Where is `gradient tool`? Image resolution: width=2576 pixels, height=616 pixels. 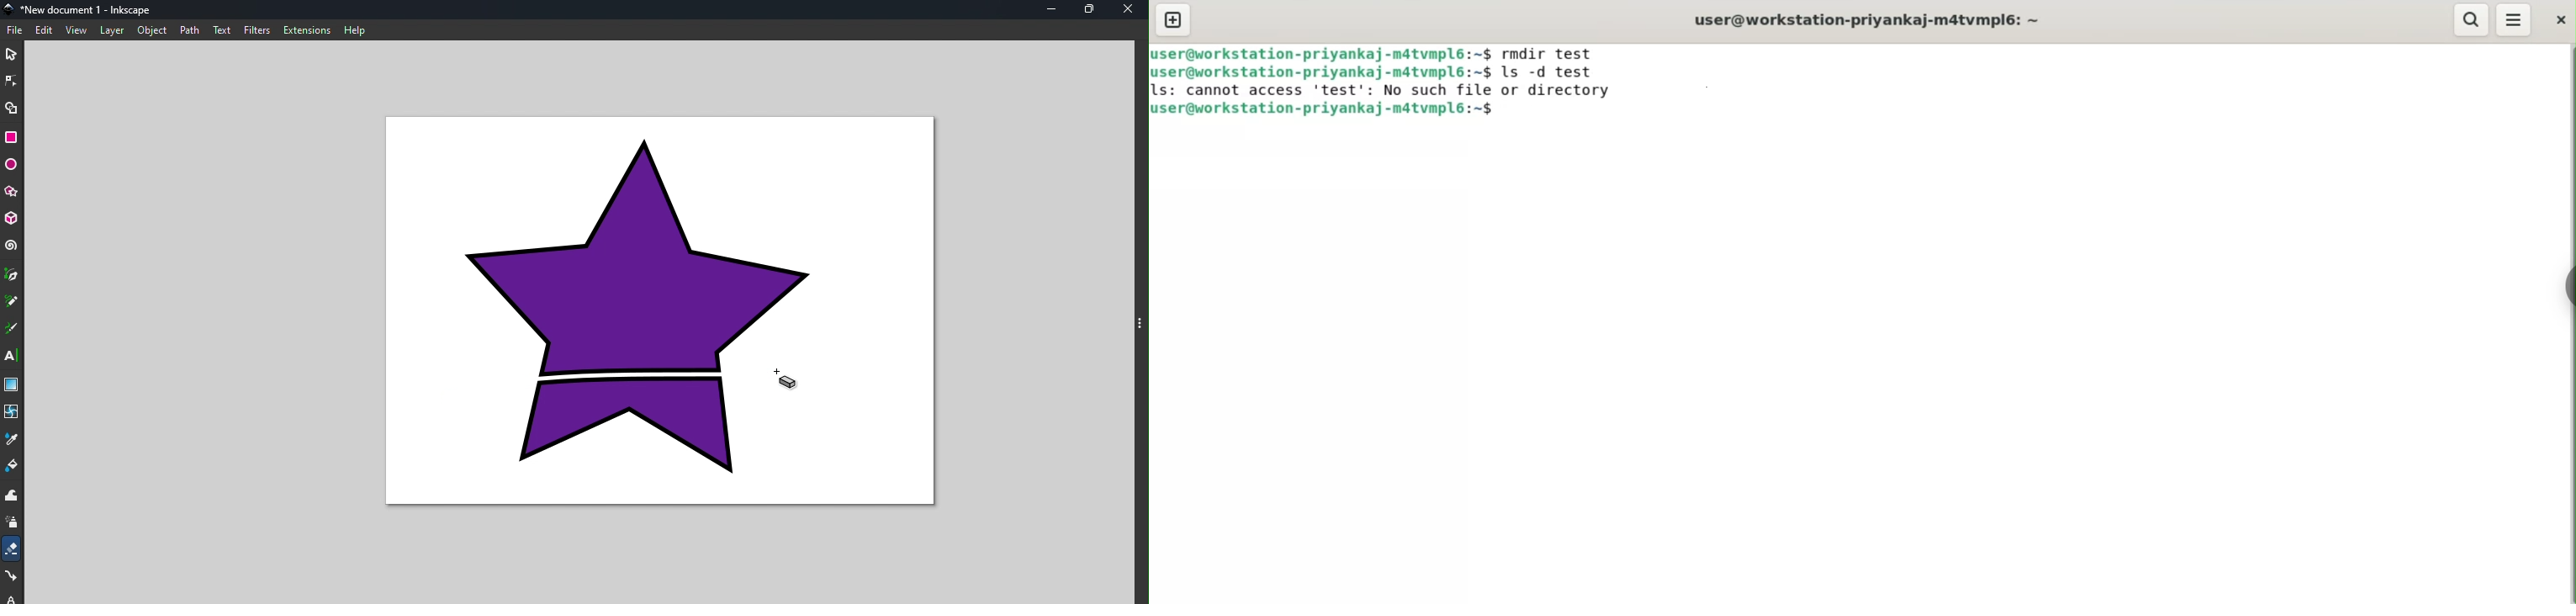
gradient tool is located at coordinates (11, 384).